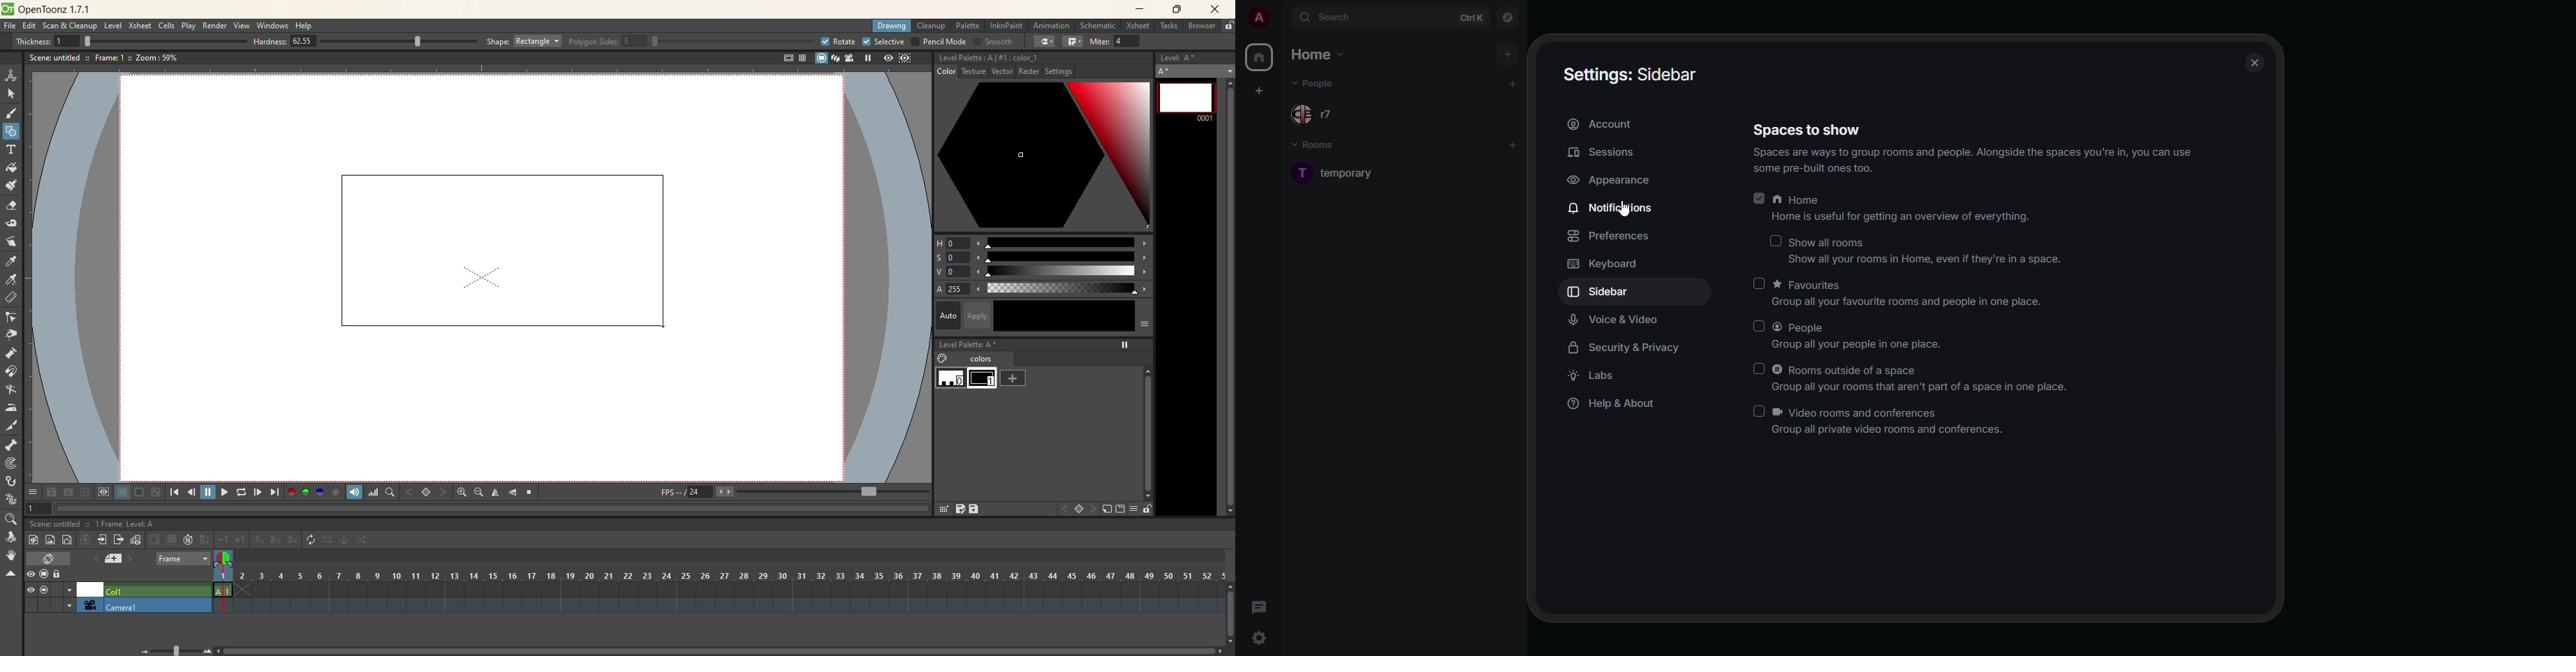 The height and width of the screenshot is (672, 2576). What do you see at coordinates (1318, 54) in the screenshot?
I see `home` at bounding box center [1318, 54].